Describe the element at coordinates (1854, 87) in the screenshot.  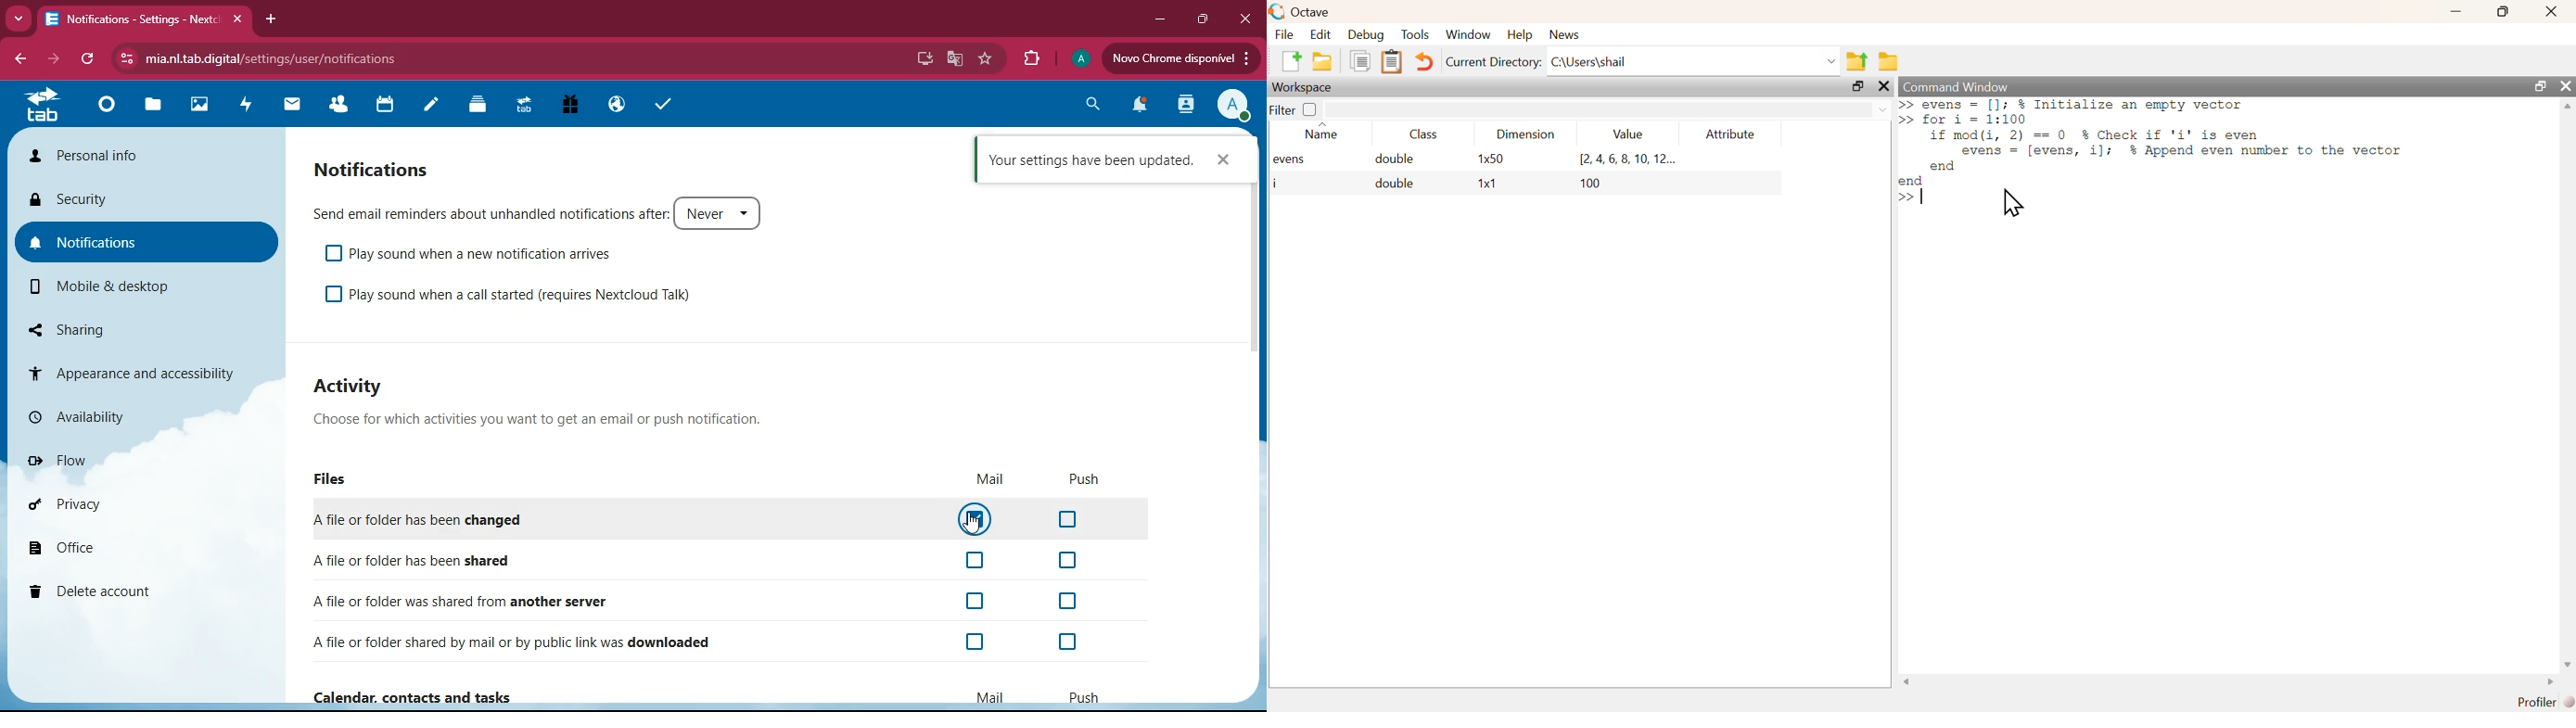
I see `maximize` at that location.